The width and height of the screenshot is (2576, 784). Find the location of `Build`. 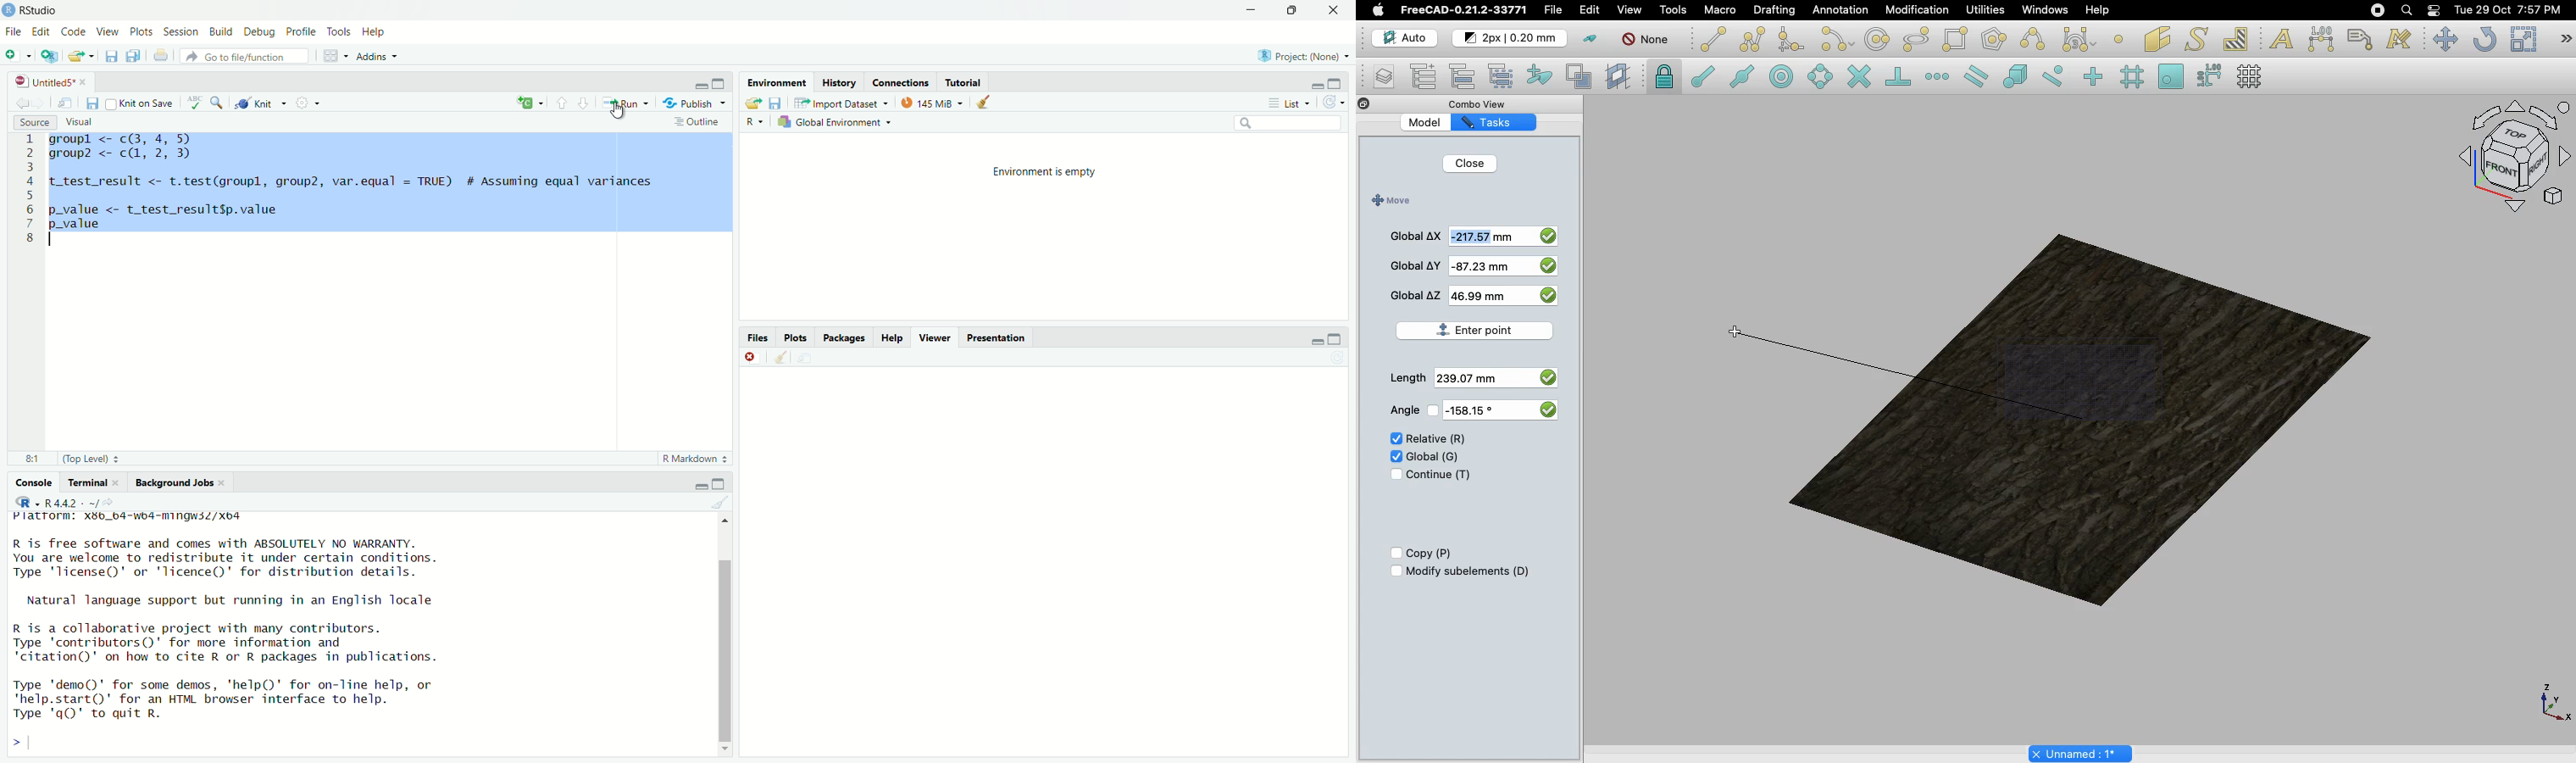

Build is located at coordinates (222, 30).